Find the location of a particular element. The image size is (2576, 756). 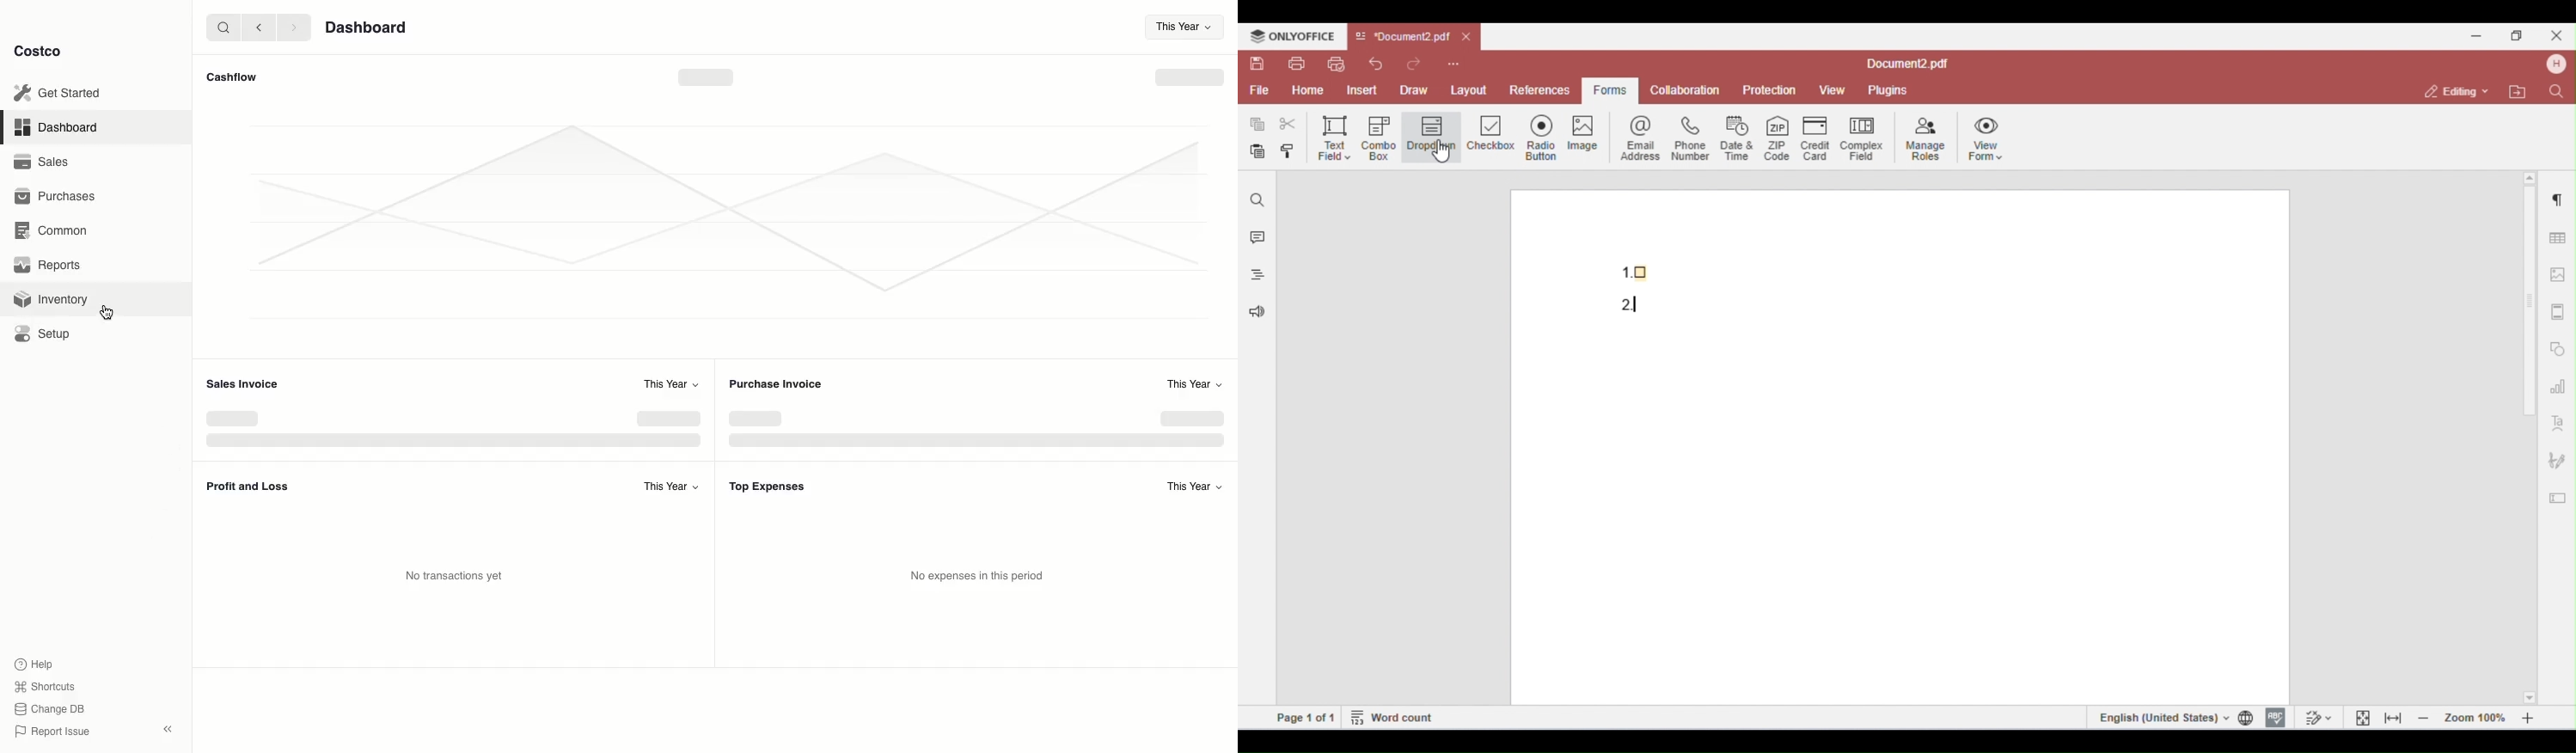

This Year is located at coordinates (1186, 26).